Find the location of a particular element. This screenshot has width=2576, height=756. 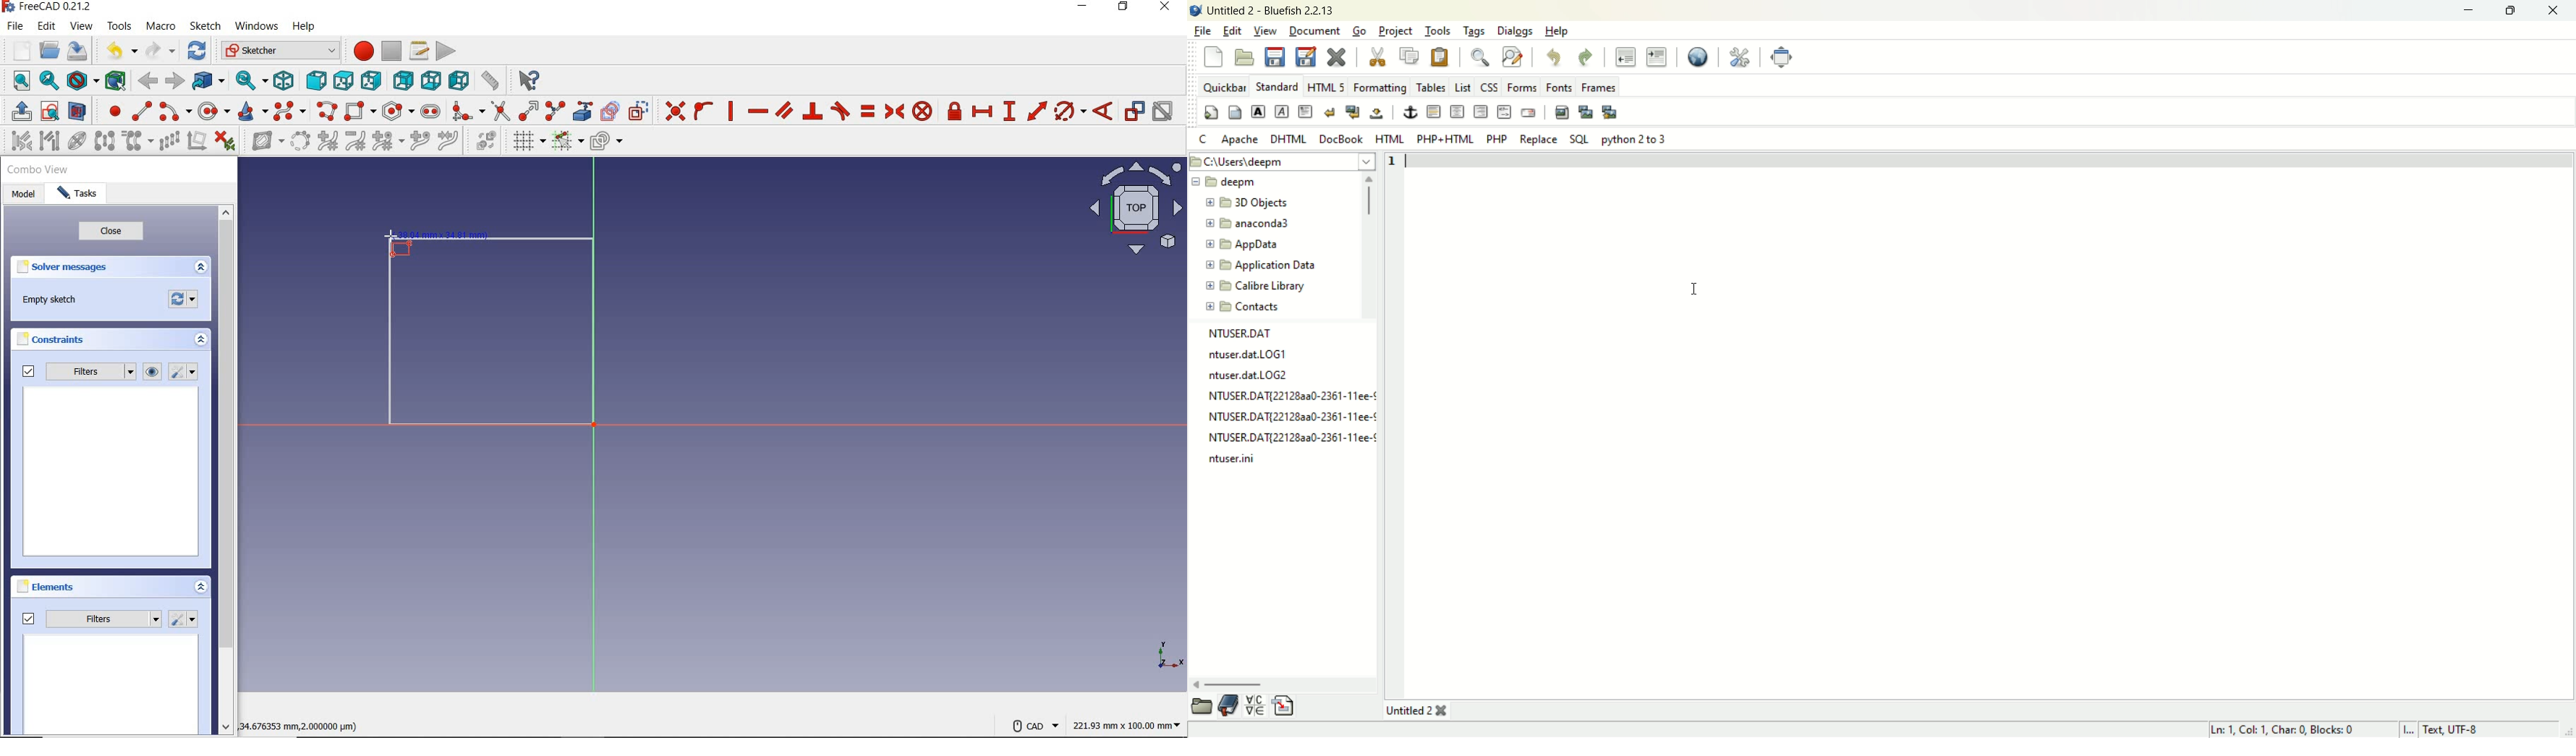

create fillet is located at coordinates (464, 111).